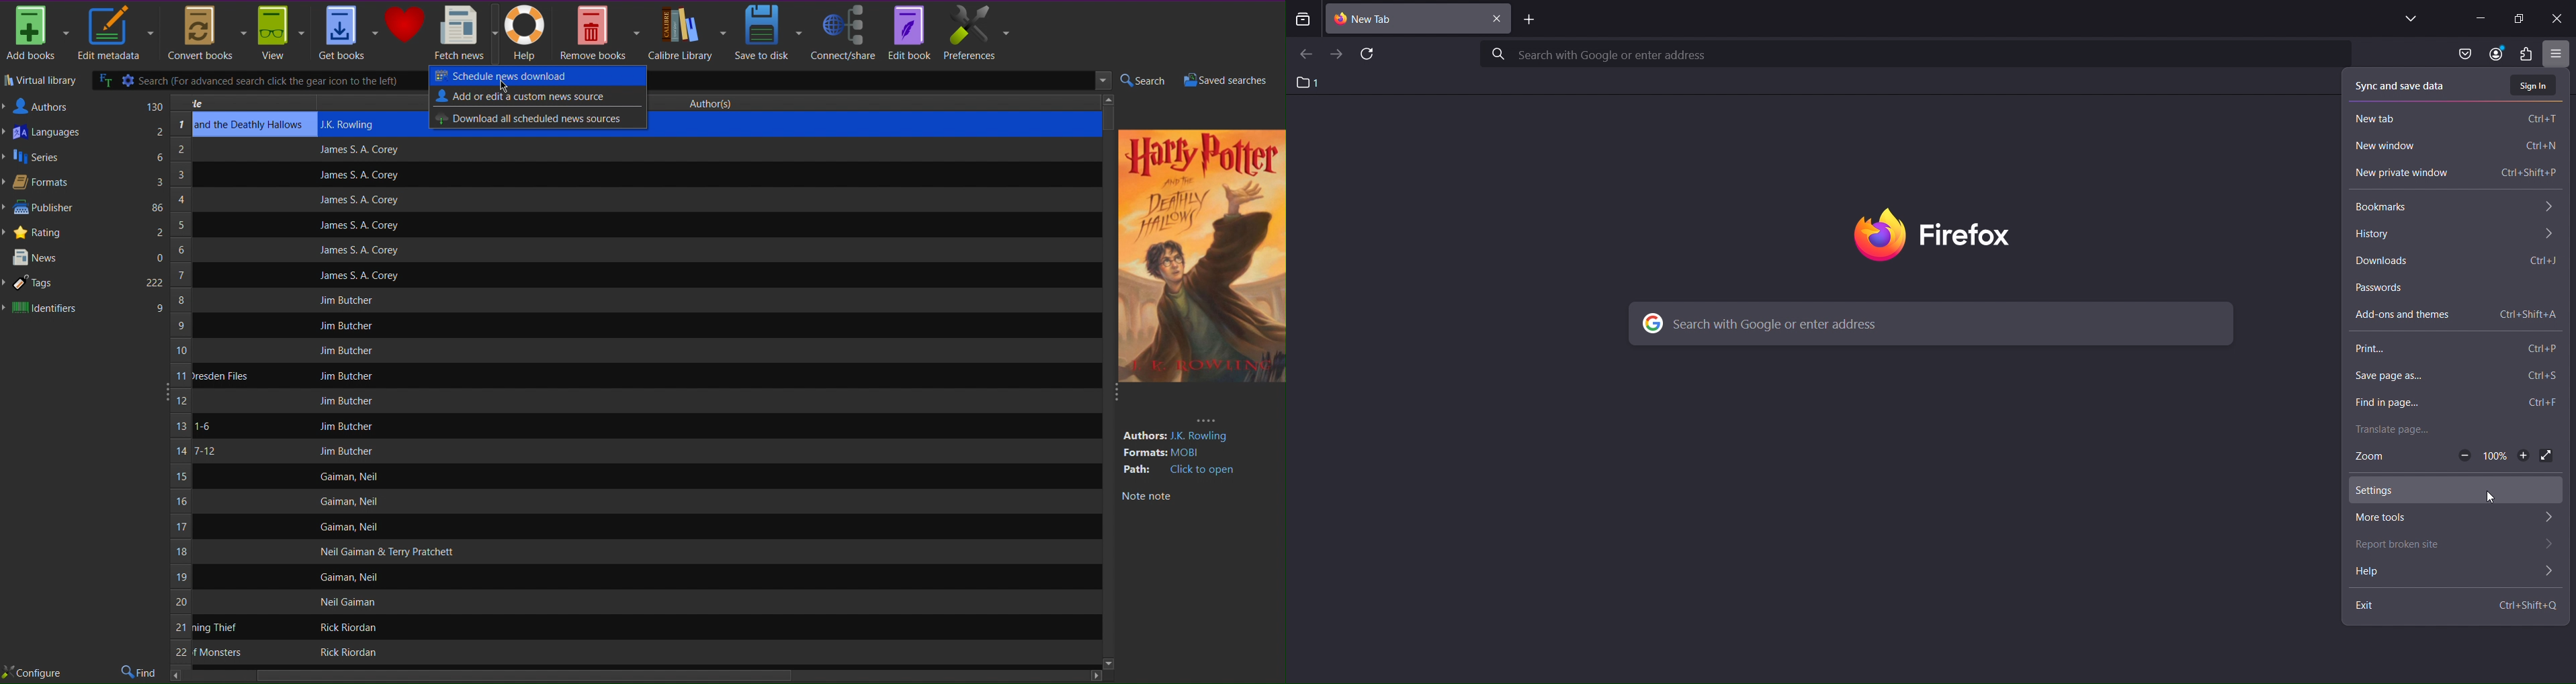 This screenshot has height=700, width=2576. Describe the element at coordinates (2451, 489) in the screenshot. I see `settings` at that location.